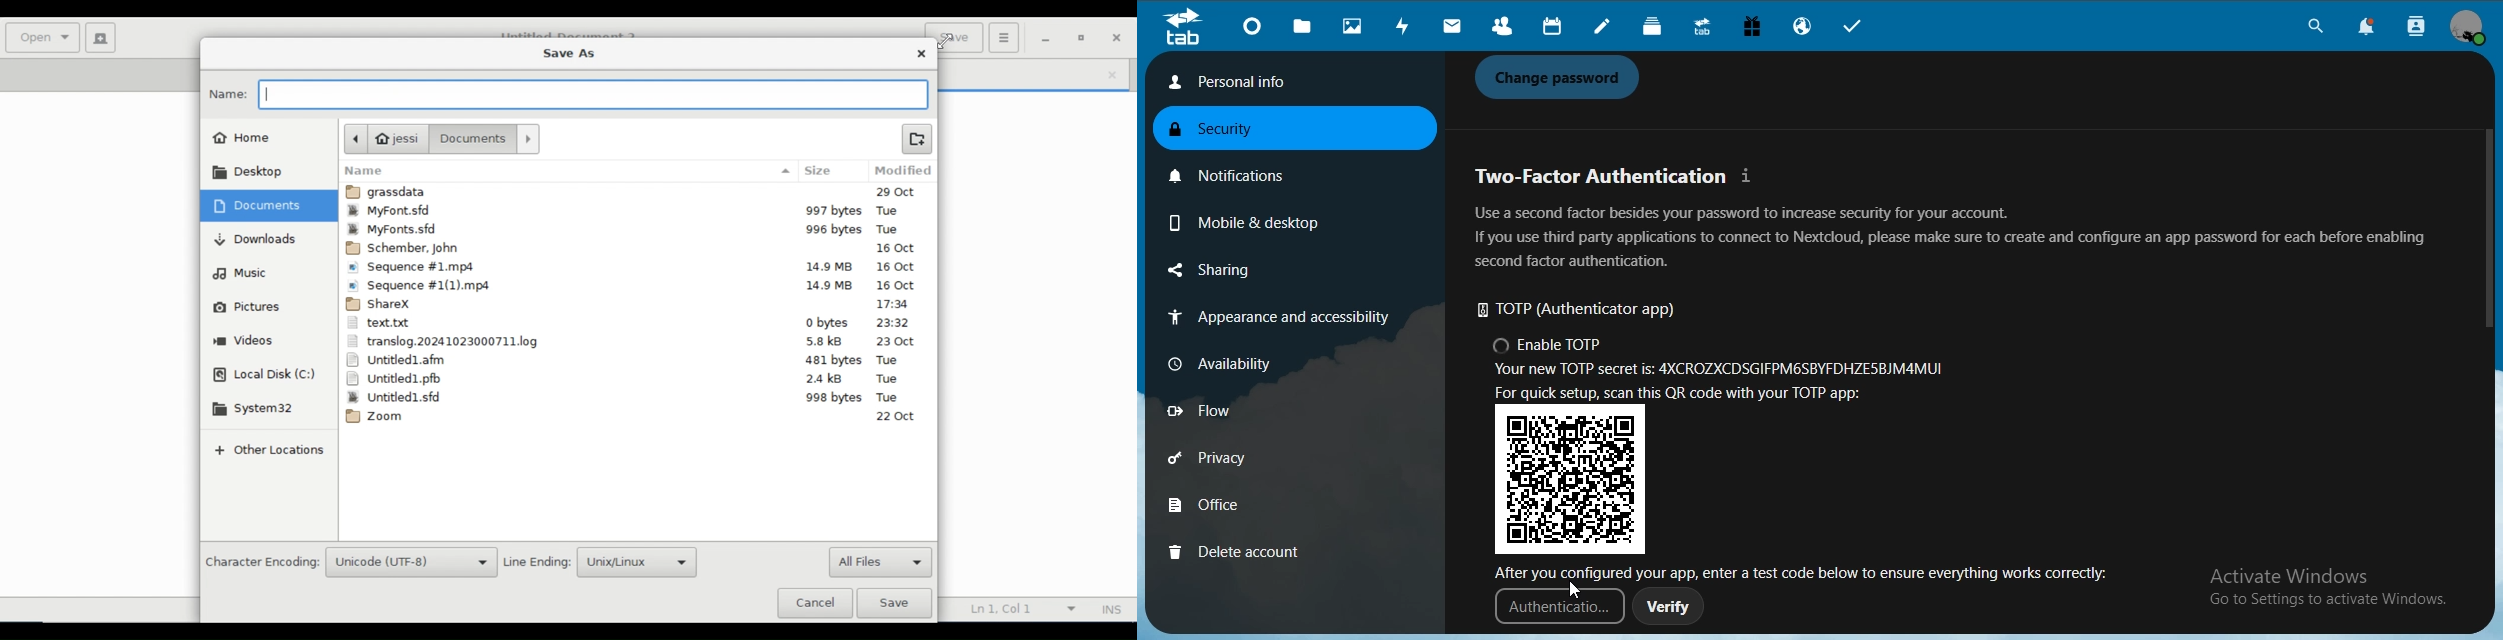  What do you see at coordinates (1587, 311) in the screenshot?
I see `TOTP` at bounding box center [1587, 311].